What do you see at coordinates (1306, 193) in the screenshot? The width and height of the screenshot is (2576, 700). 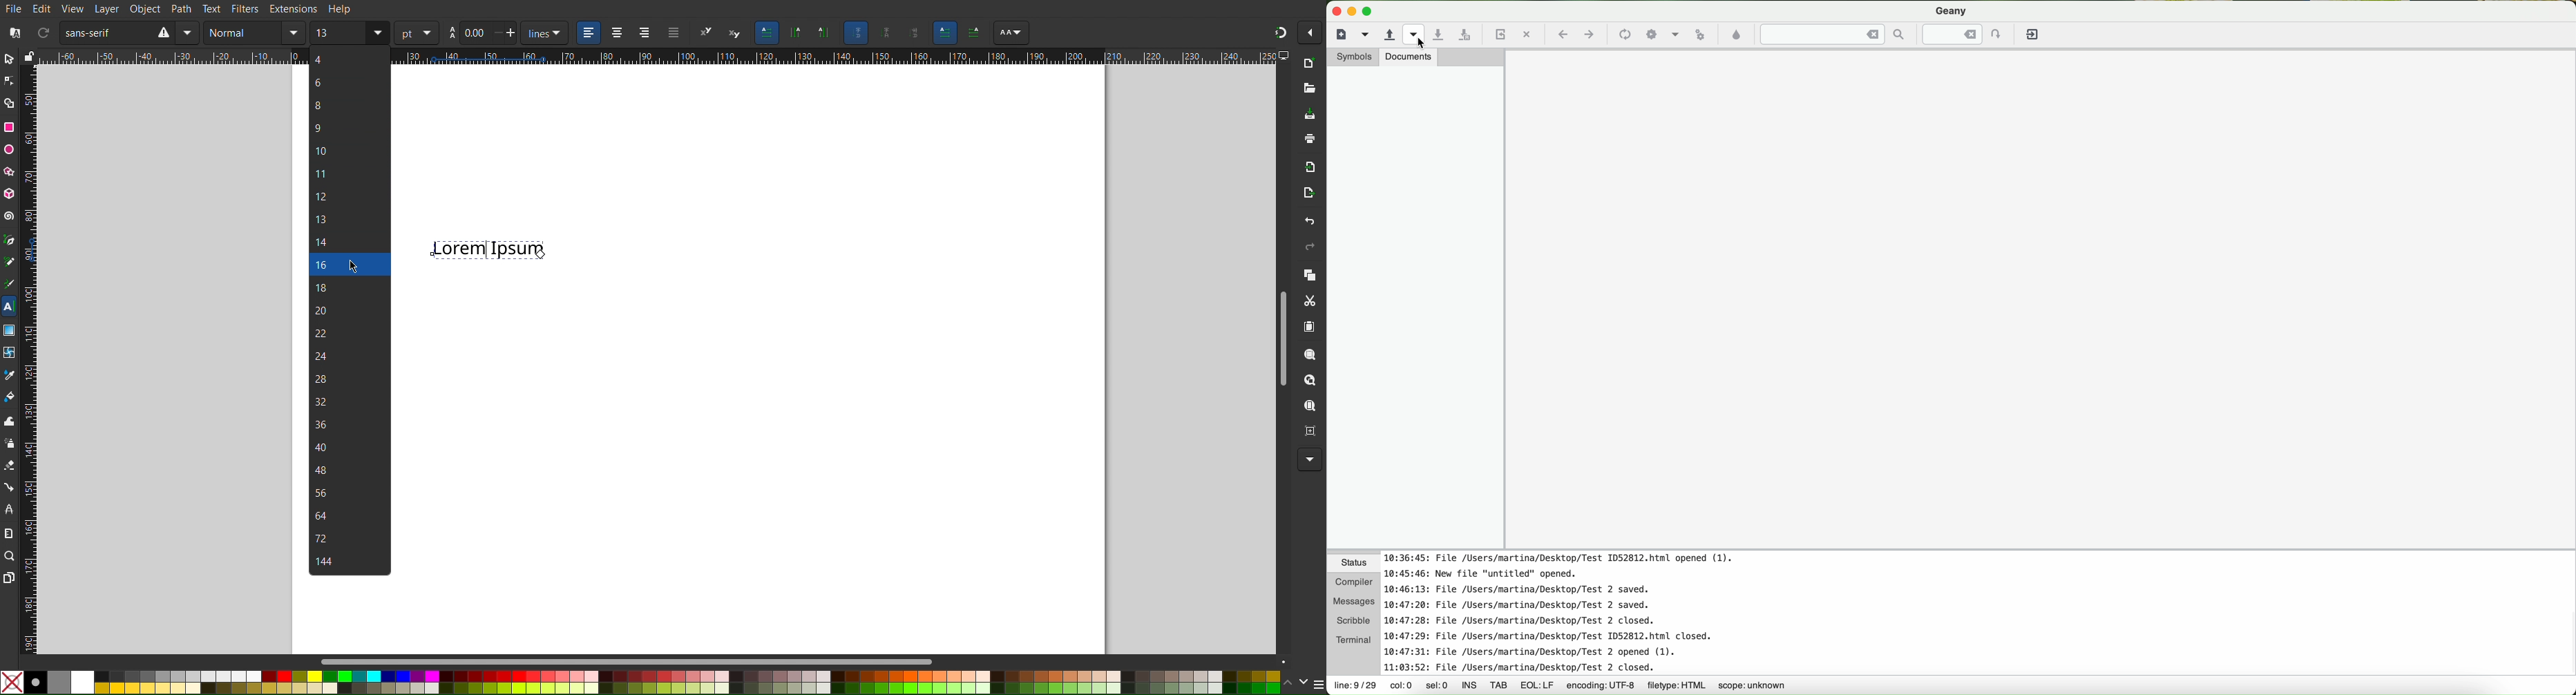 I see `Open Export` at bounding box center [1306, 193].